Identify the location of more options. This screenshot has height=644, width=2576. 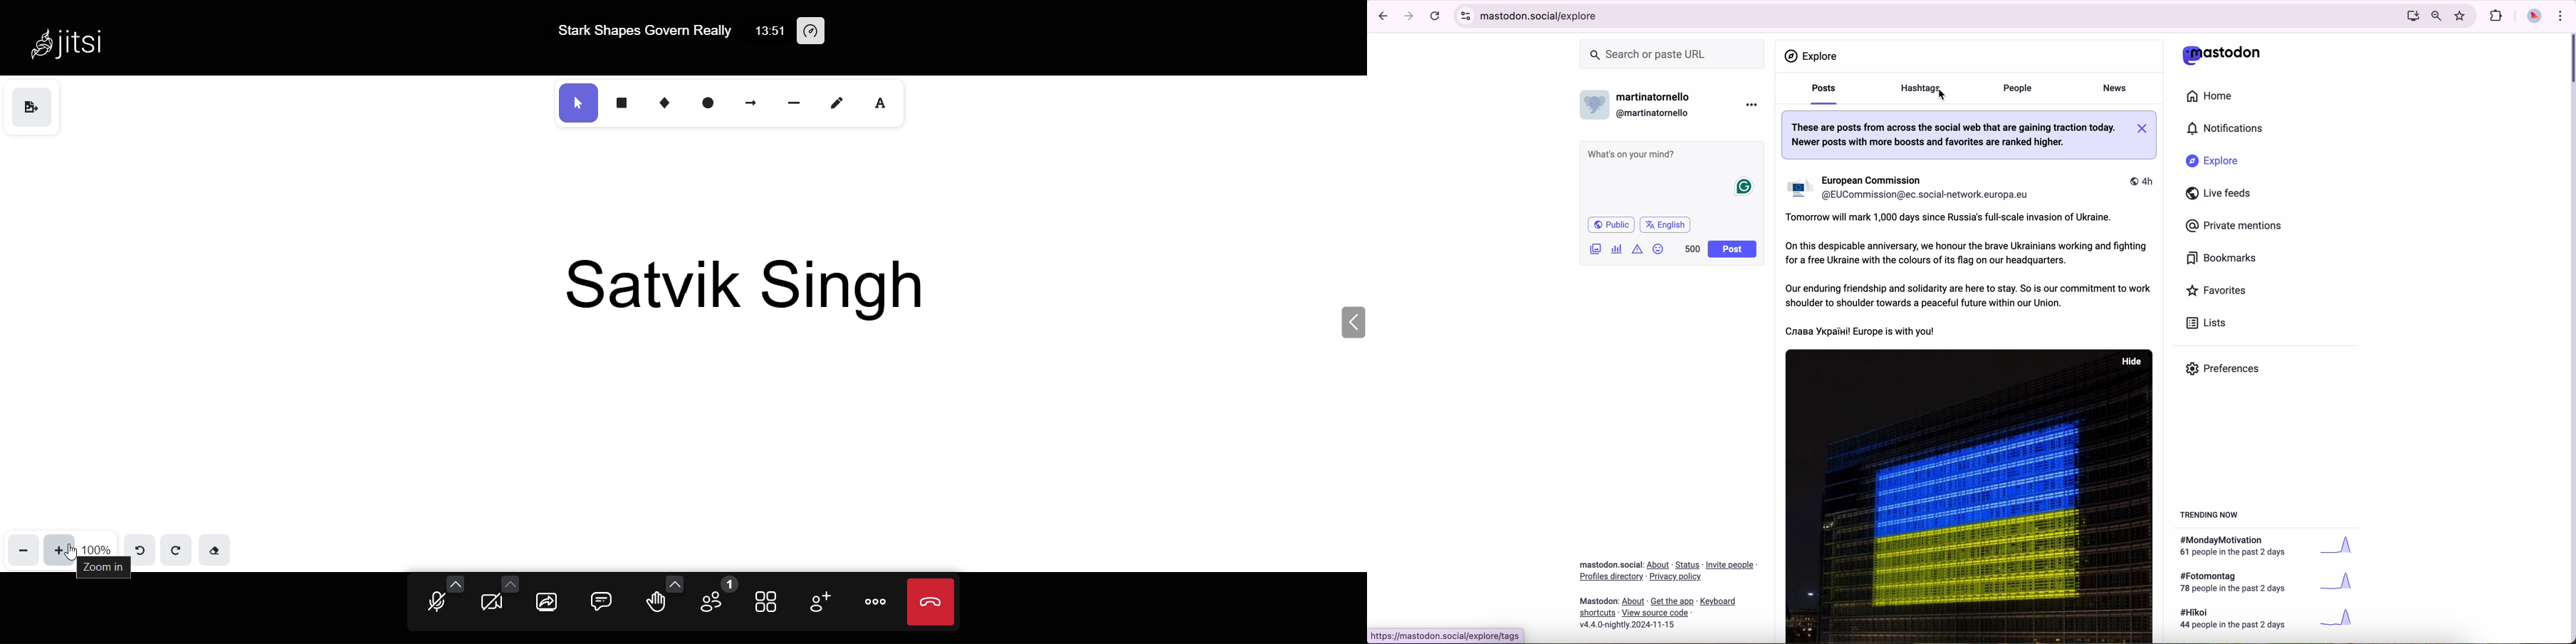
(1751, 107).